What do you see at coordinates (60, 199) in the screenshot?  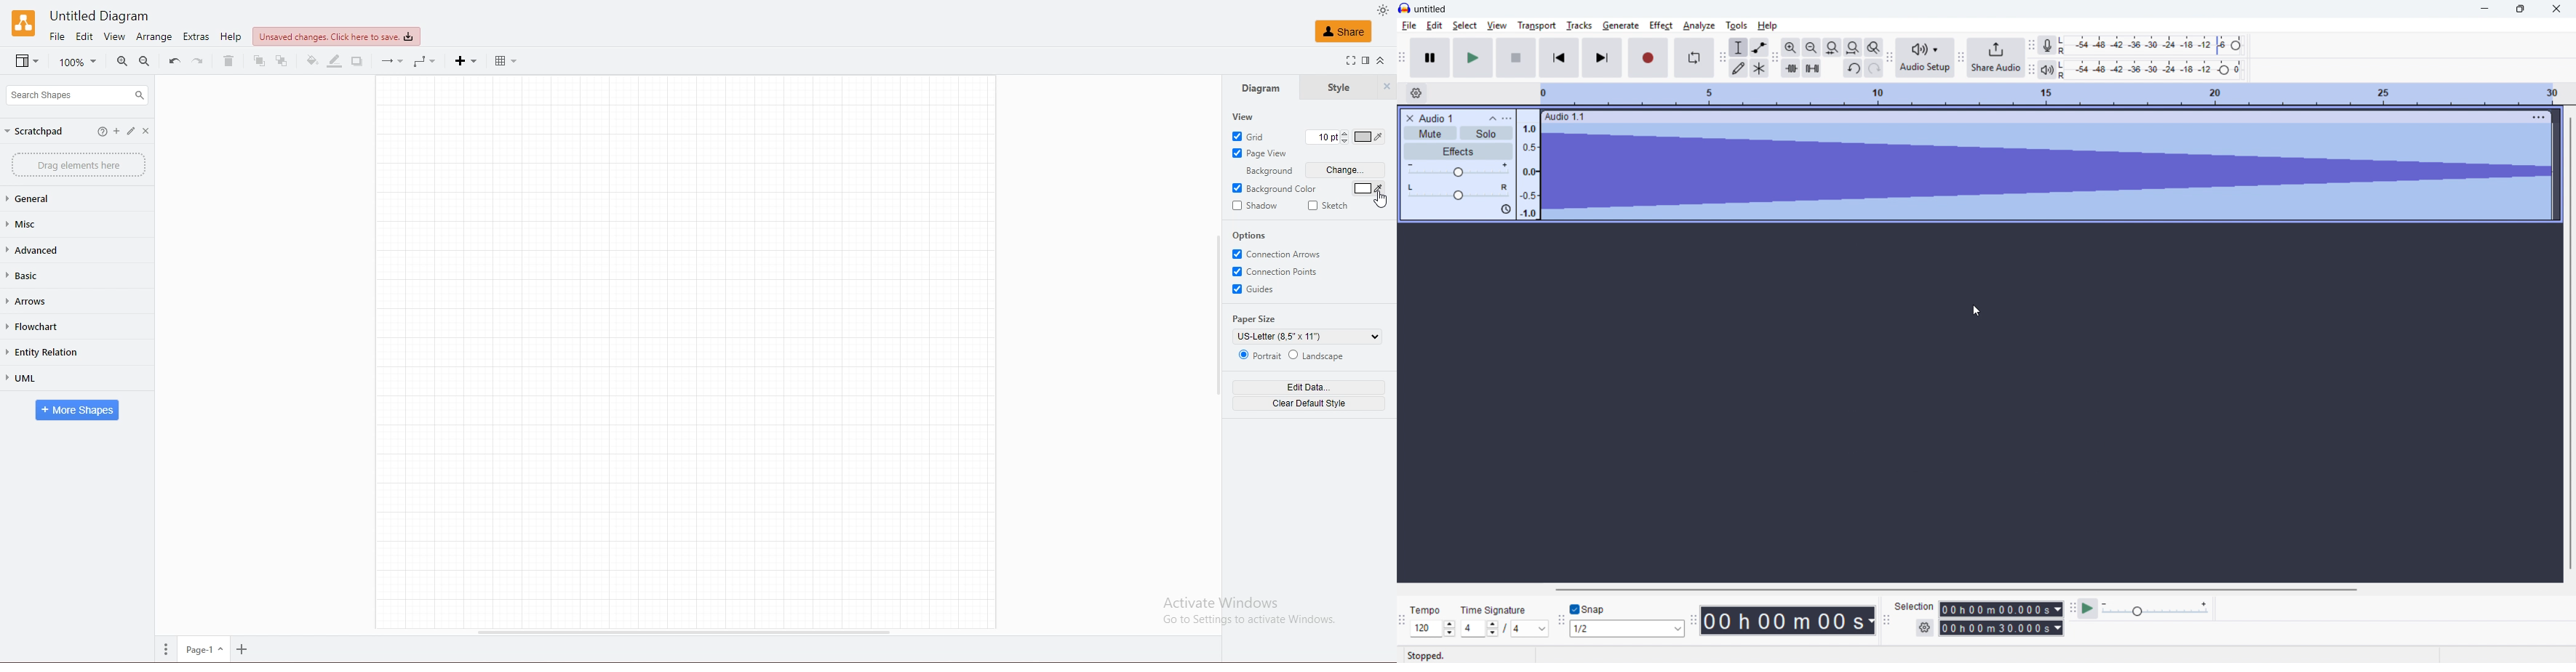 I see `general` at bounding box center [60, 199].